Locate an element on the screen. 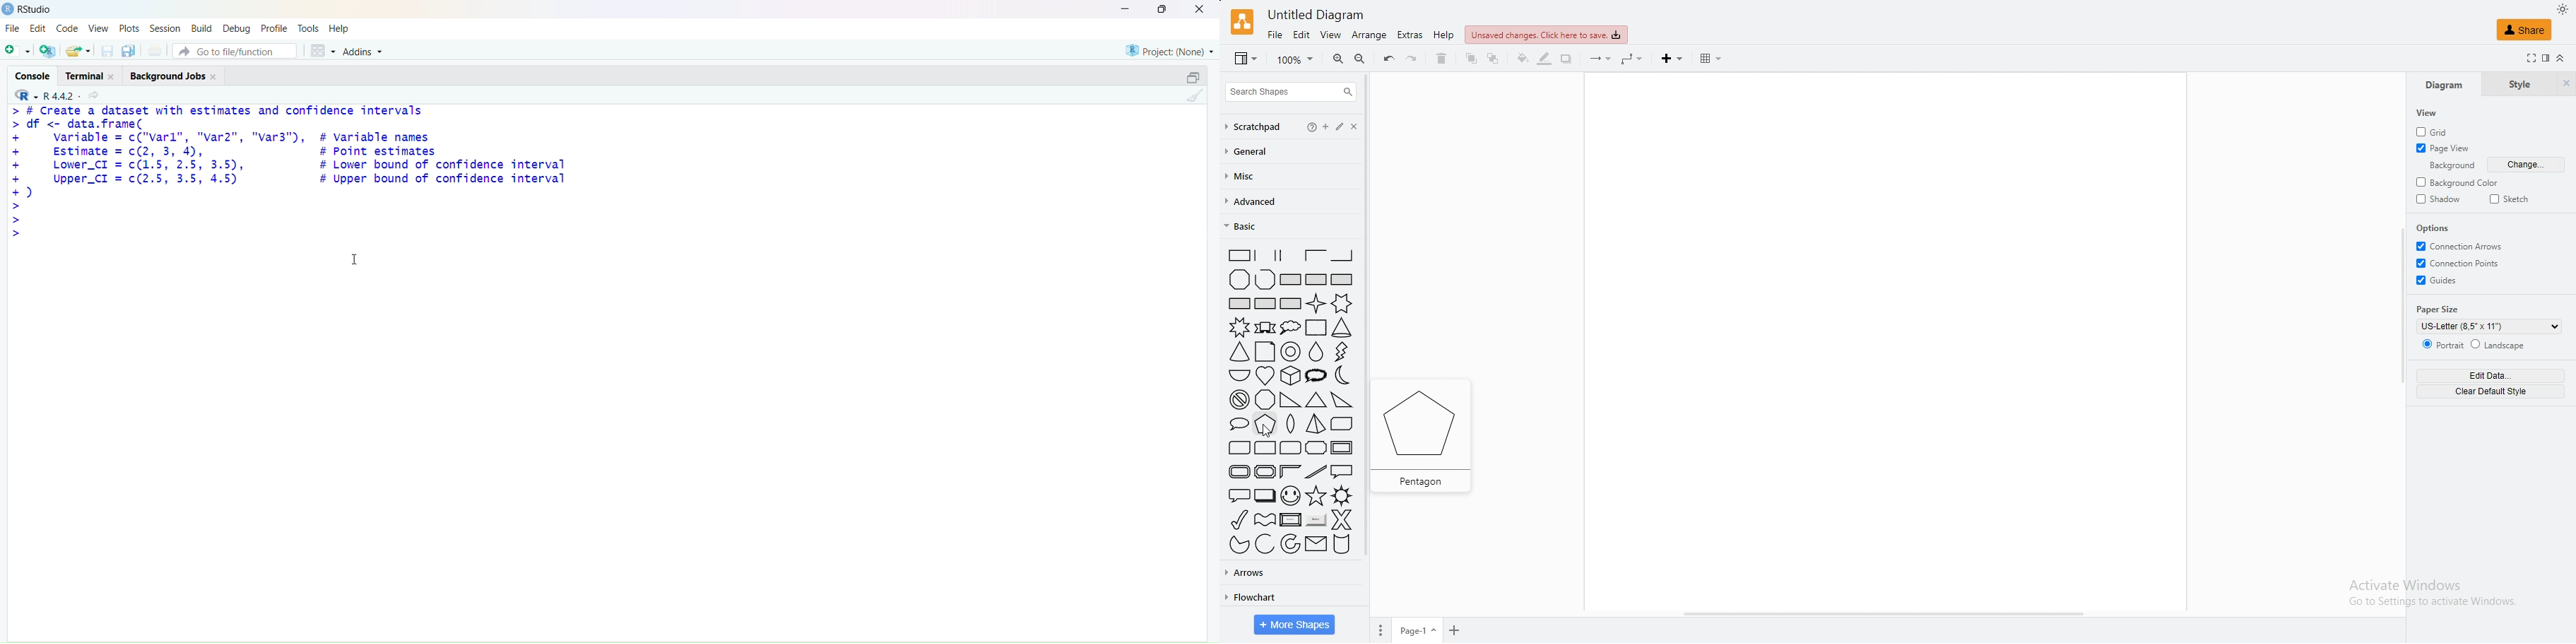 This screenshot has width=2576, height=644. # Create a dataset with estimates and confidence intervals
df <- data.frame(
variable = c("varl", "var2", "var3"), # variable names
Estimate = c(2, 3, 4), # Point estimates
Lower_CI = c(1.5, 2.5, 3.5), # Lower bound of confidence interval
Upper_CI = c(2.5, 3.5, 4.5) # Upper bound of confidence interval
) is located at coordinates (296, 173).